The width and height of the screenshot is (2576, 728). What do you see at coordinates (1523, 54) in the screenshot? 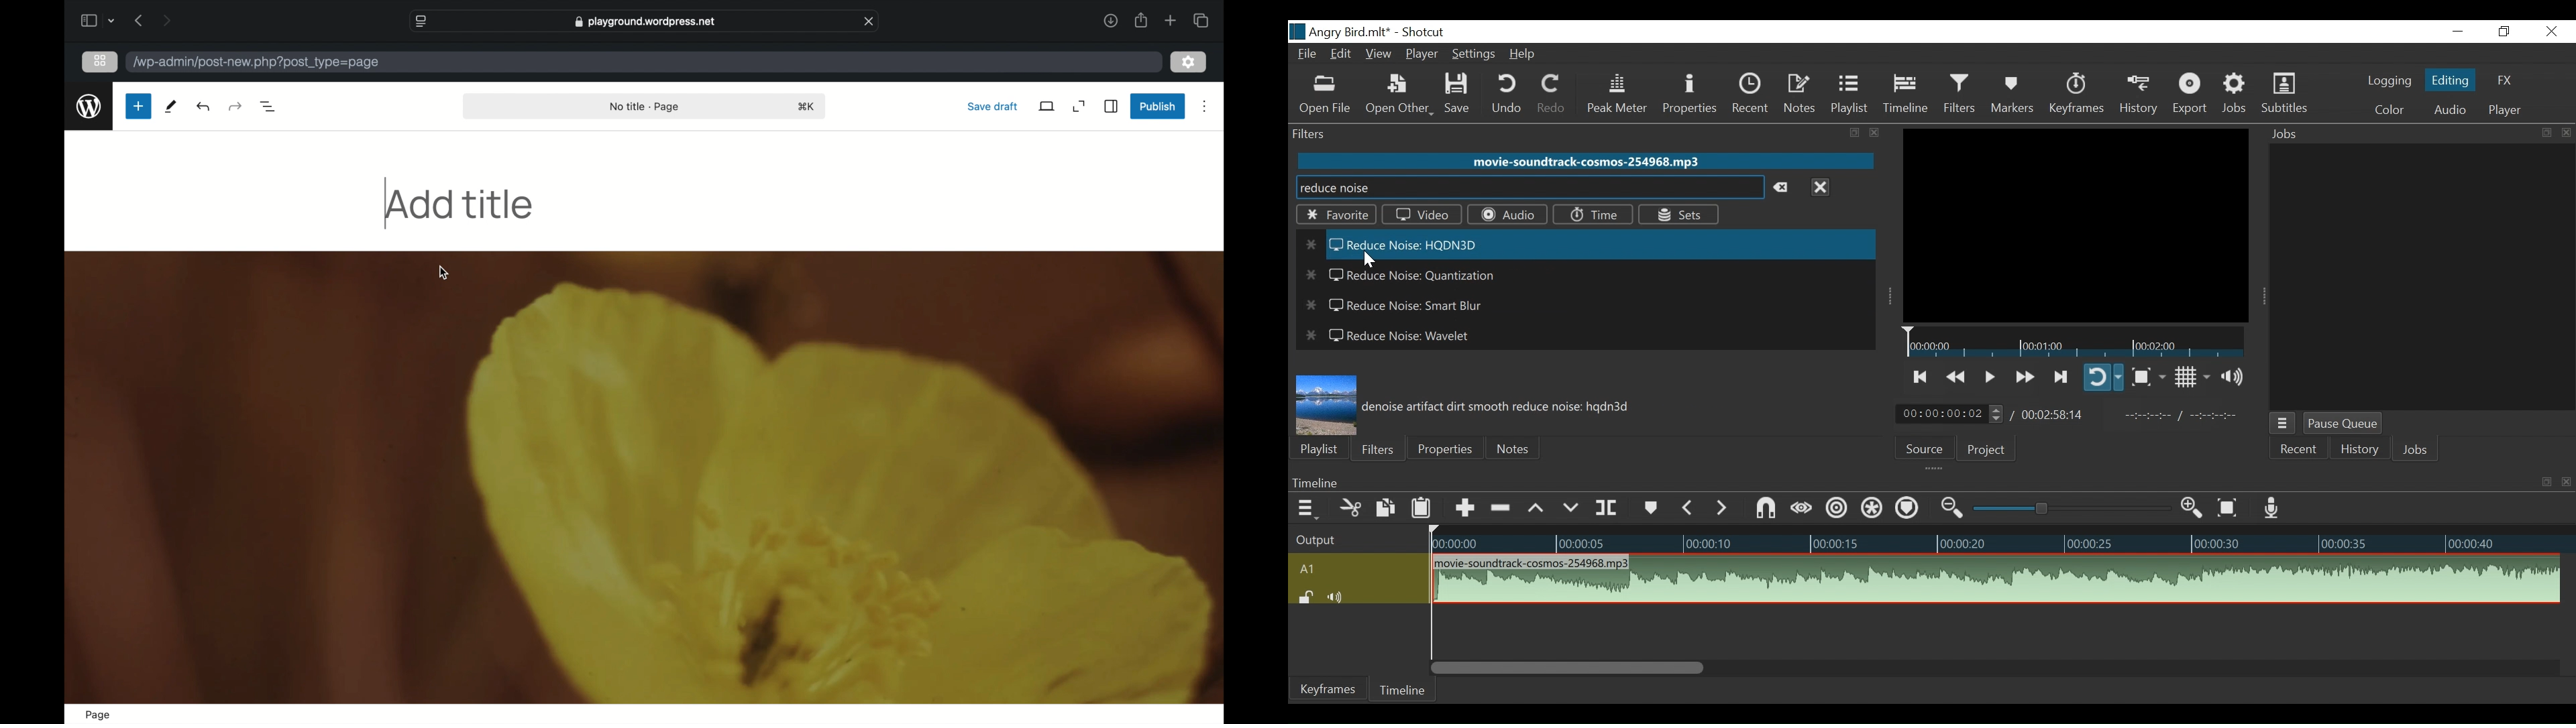
I see `Help` at bounding box center [1523, 54].